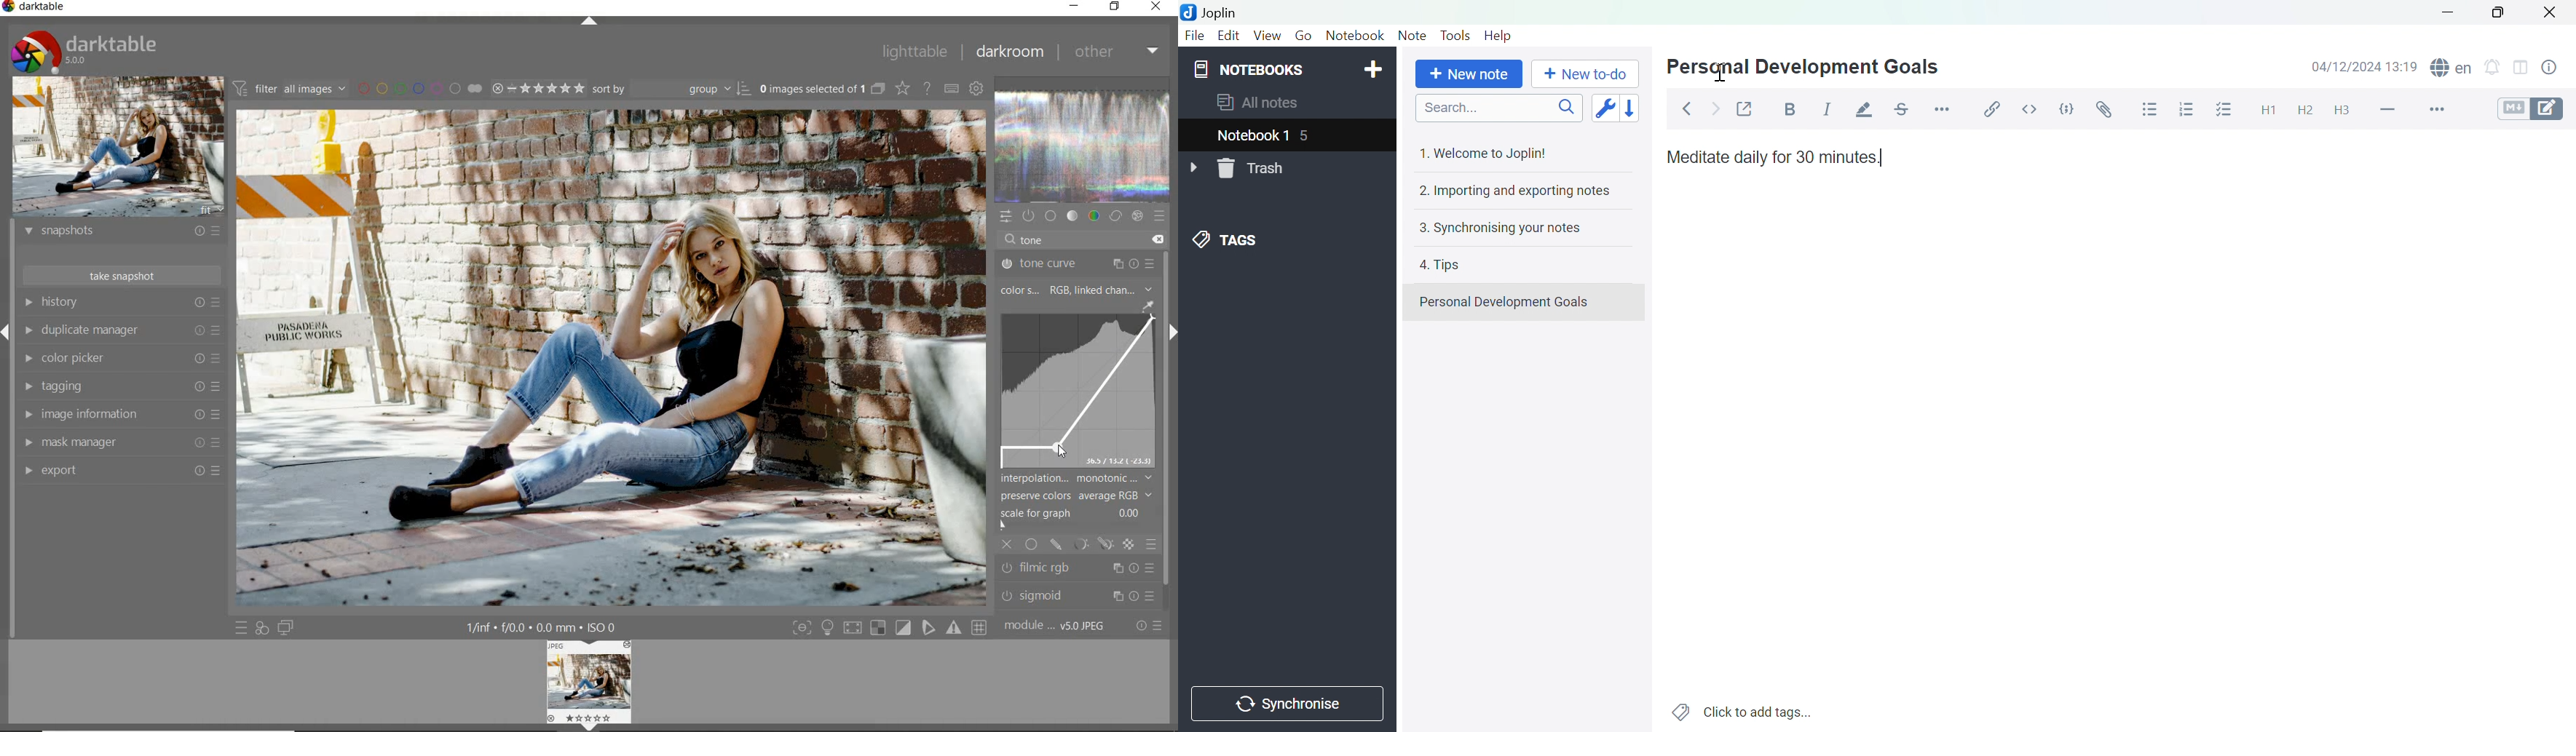 The height and width of the screenshot is (756, 2576). I want to click on Restore Down, so click(2500, 16).